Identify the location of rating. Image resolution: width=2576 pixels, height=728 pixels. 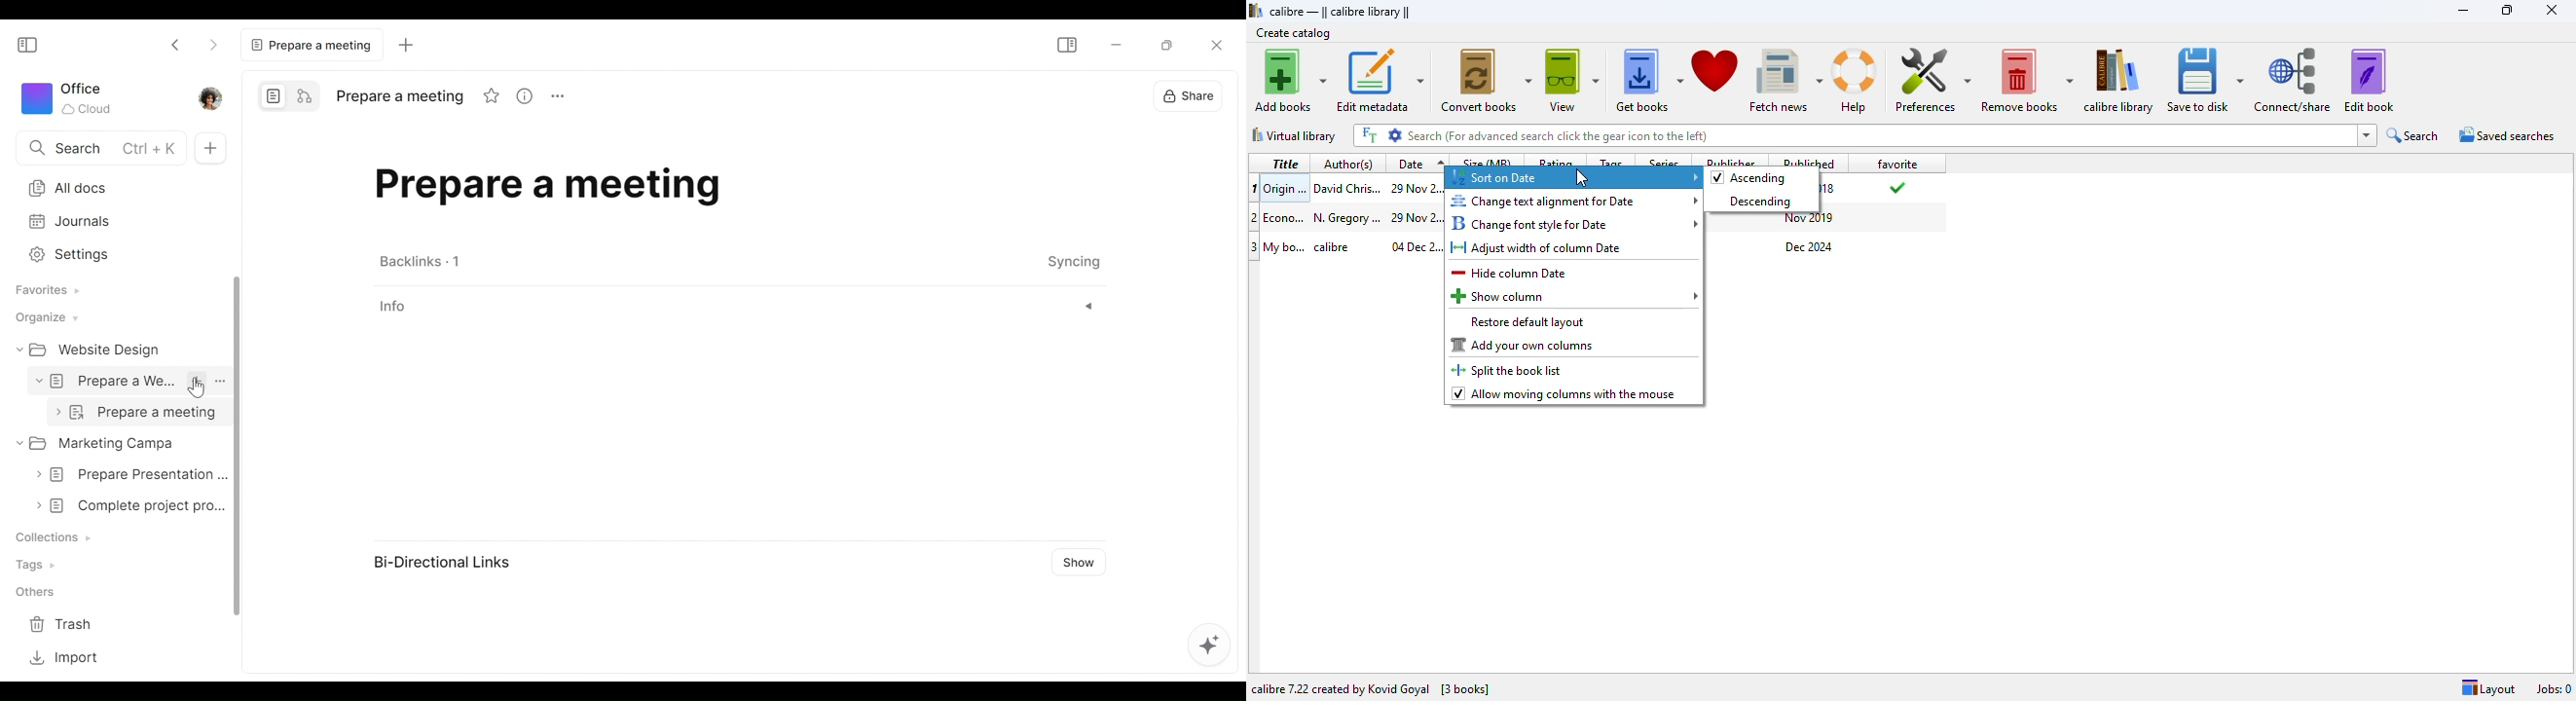
(1556, 160).